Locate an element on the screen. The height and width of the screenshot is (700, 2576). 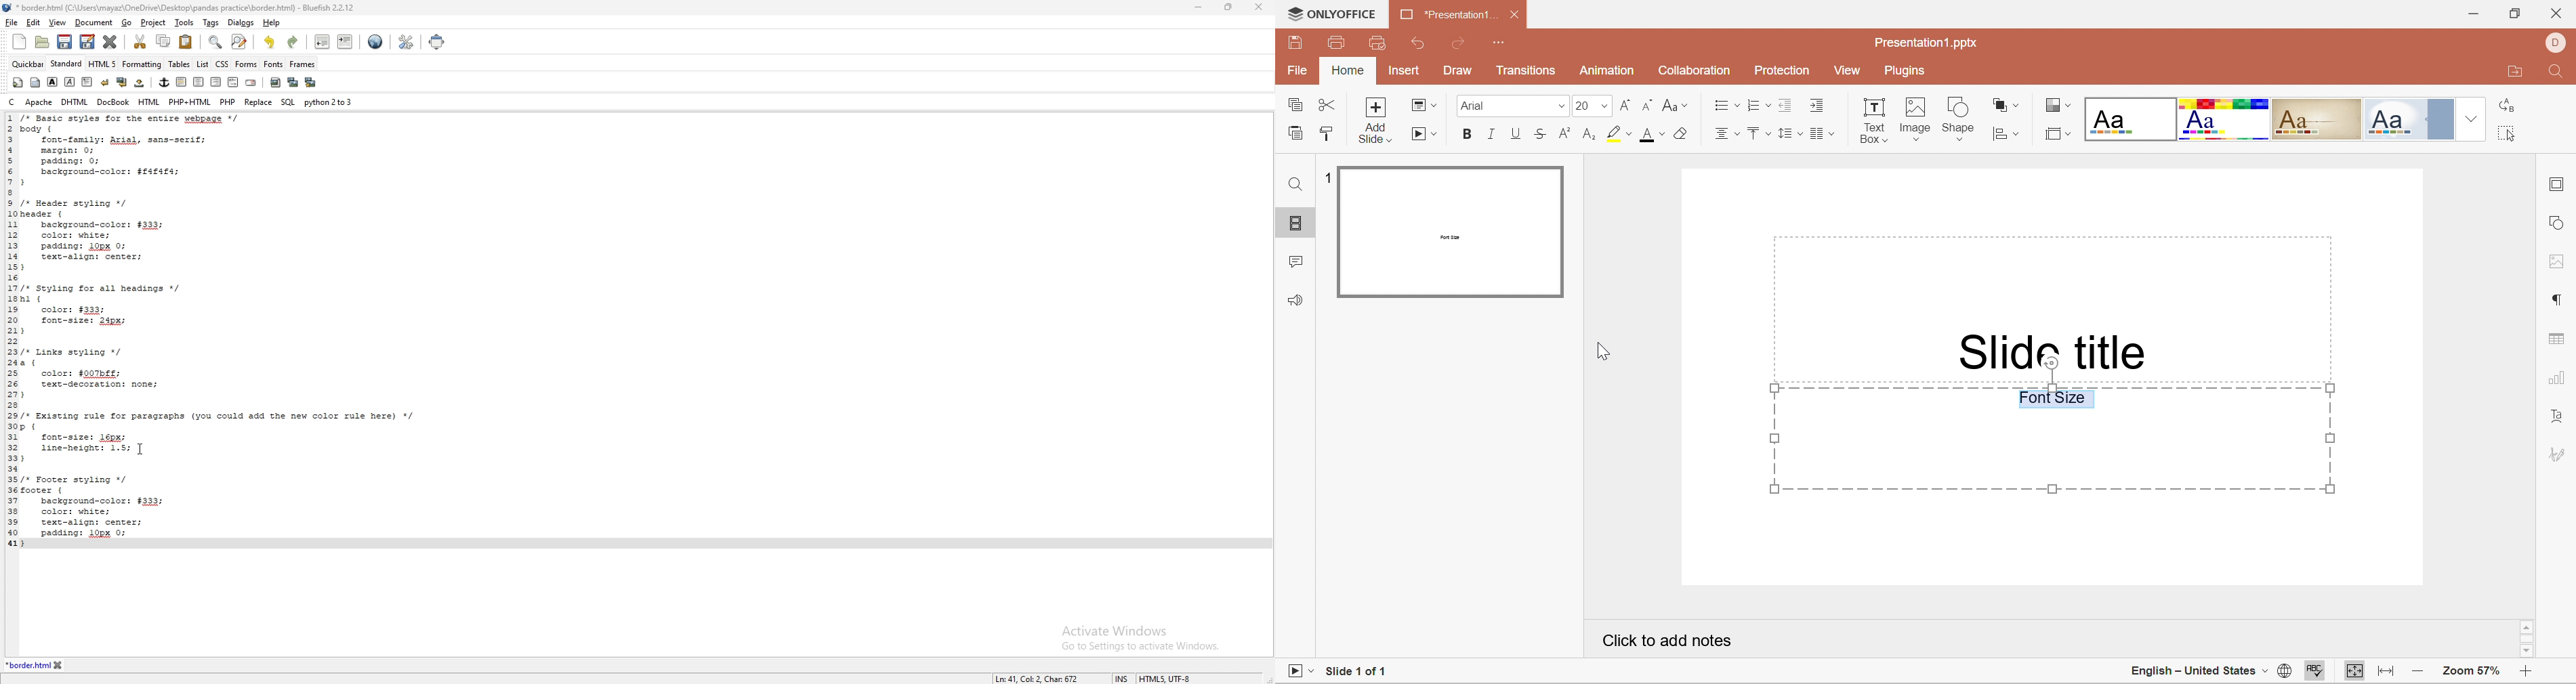
Align shape is located at coordinates (2005, 135).